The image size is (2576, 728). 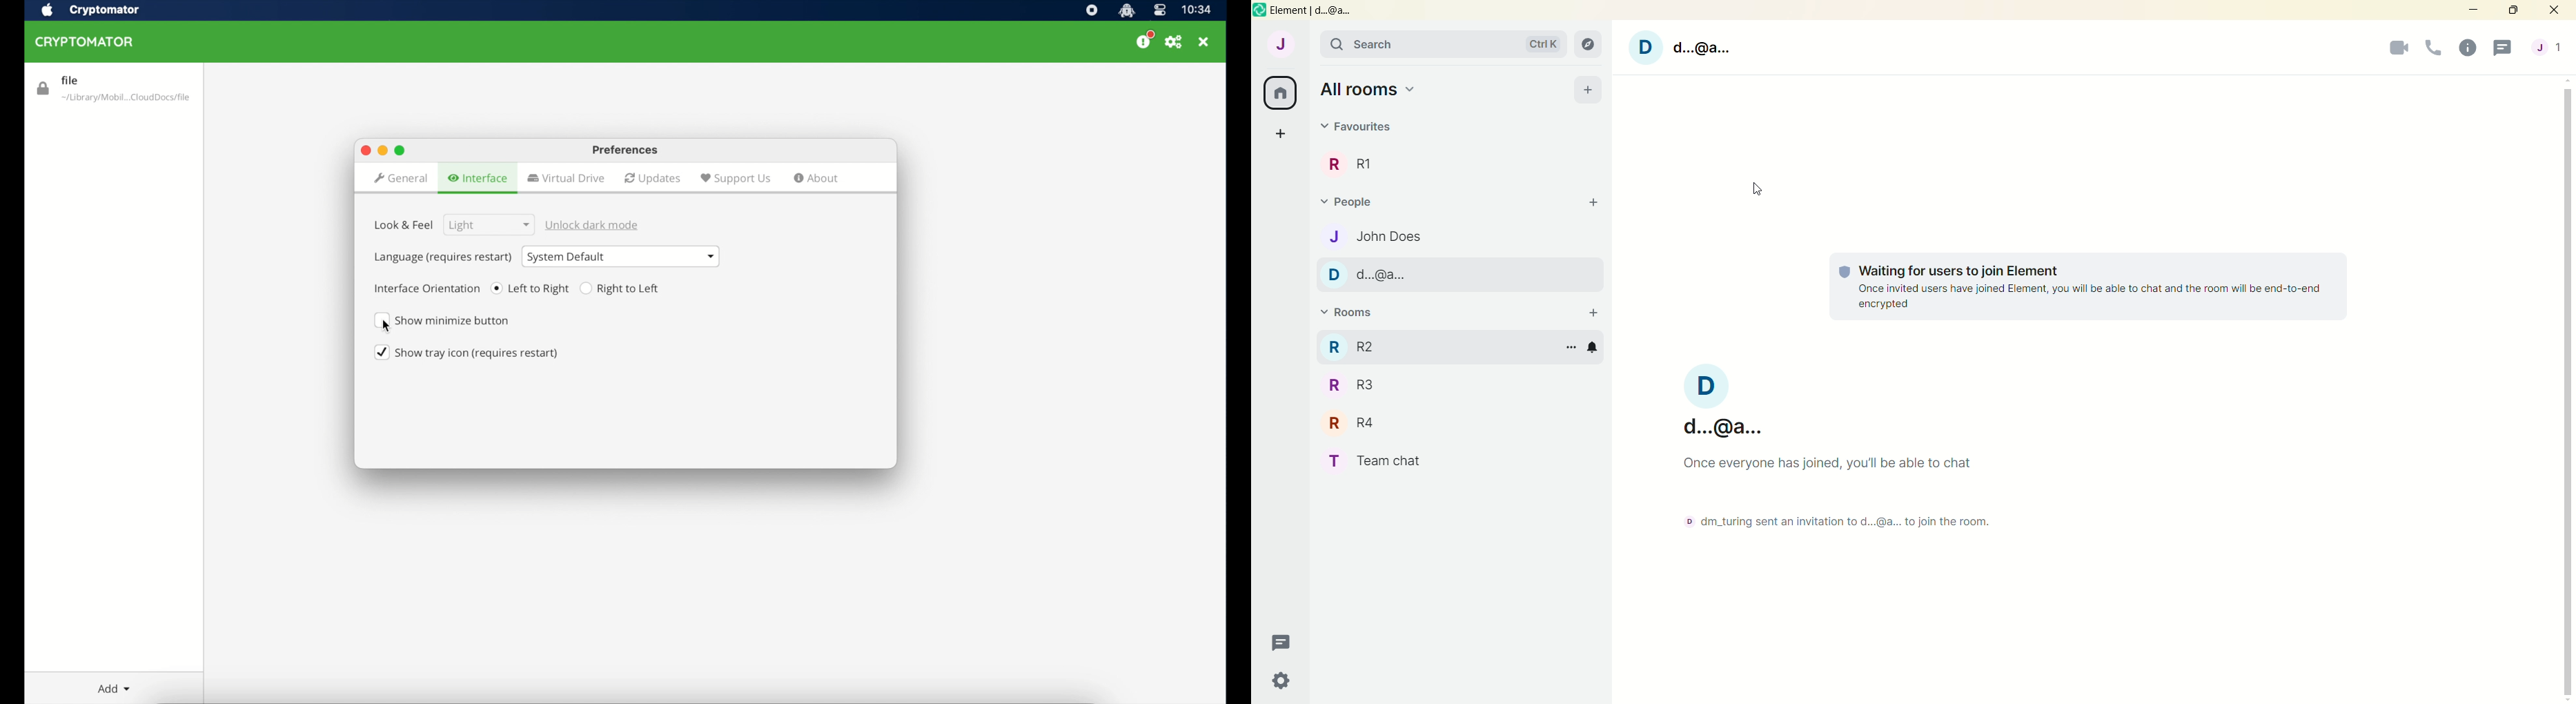 I want to click on People, so click(x=1364, y=203).